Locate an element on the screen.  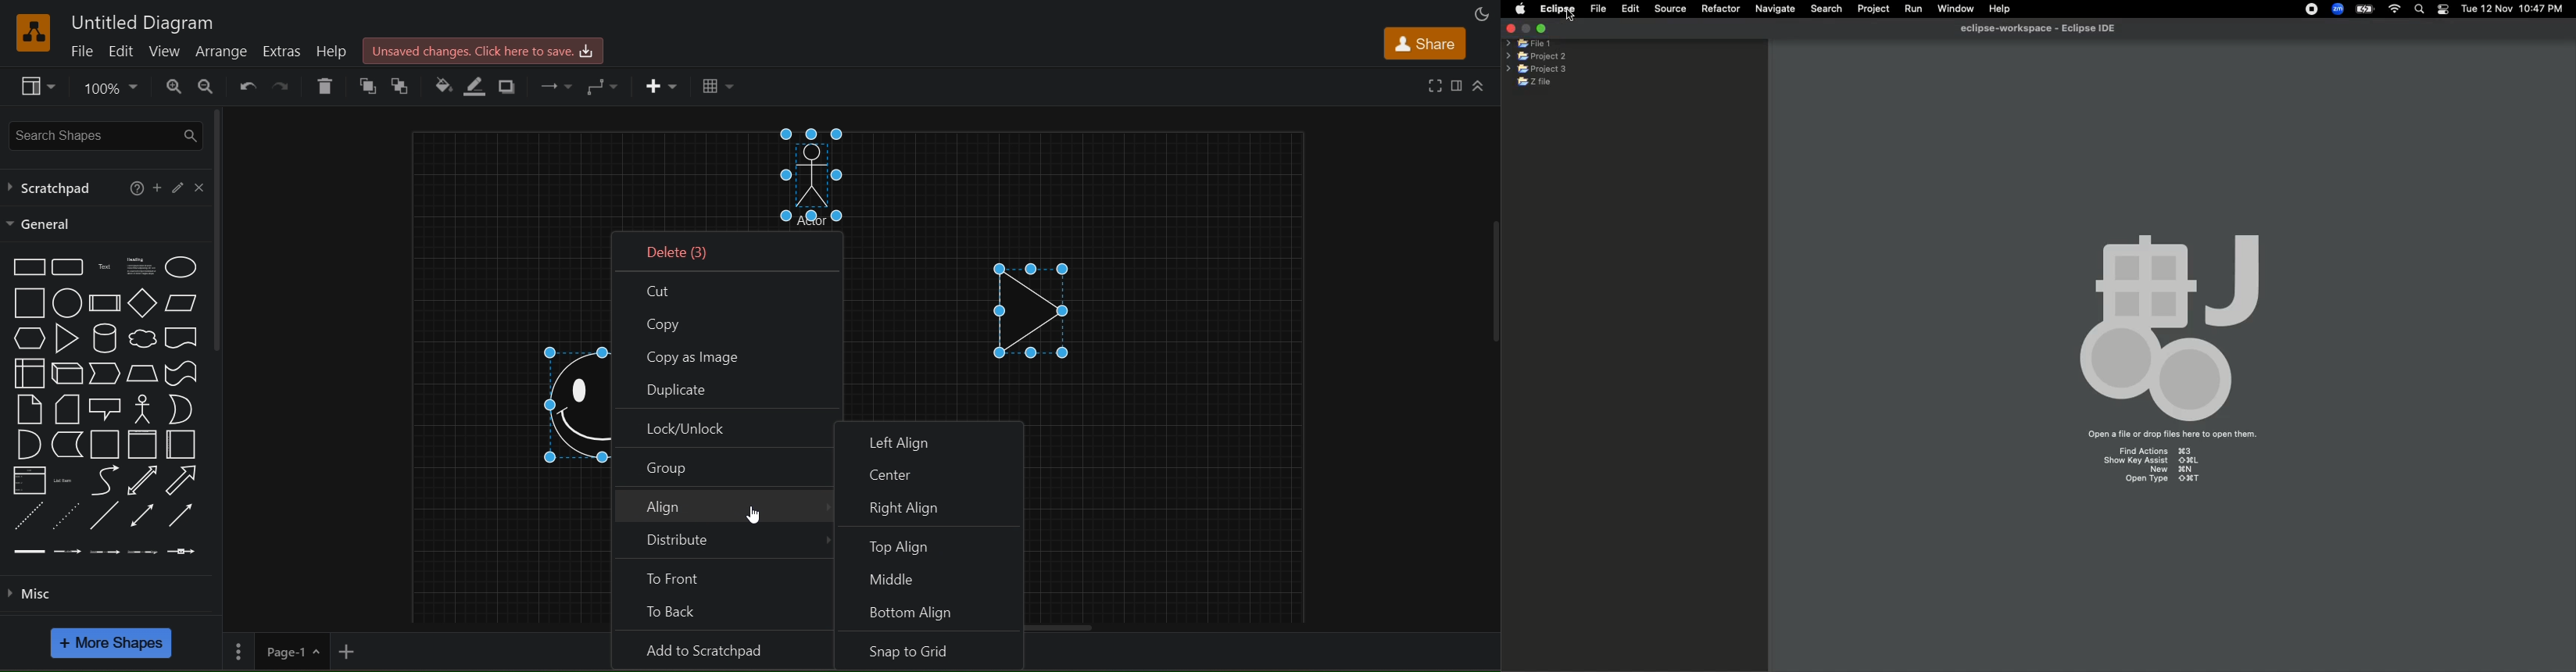
add is located at coordinates (157, 187).